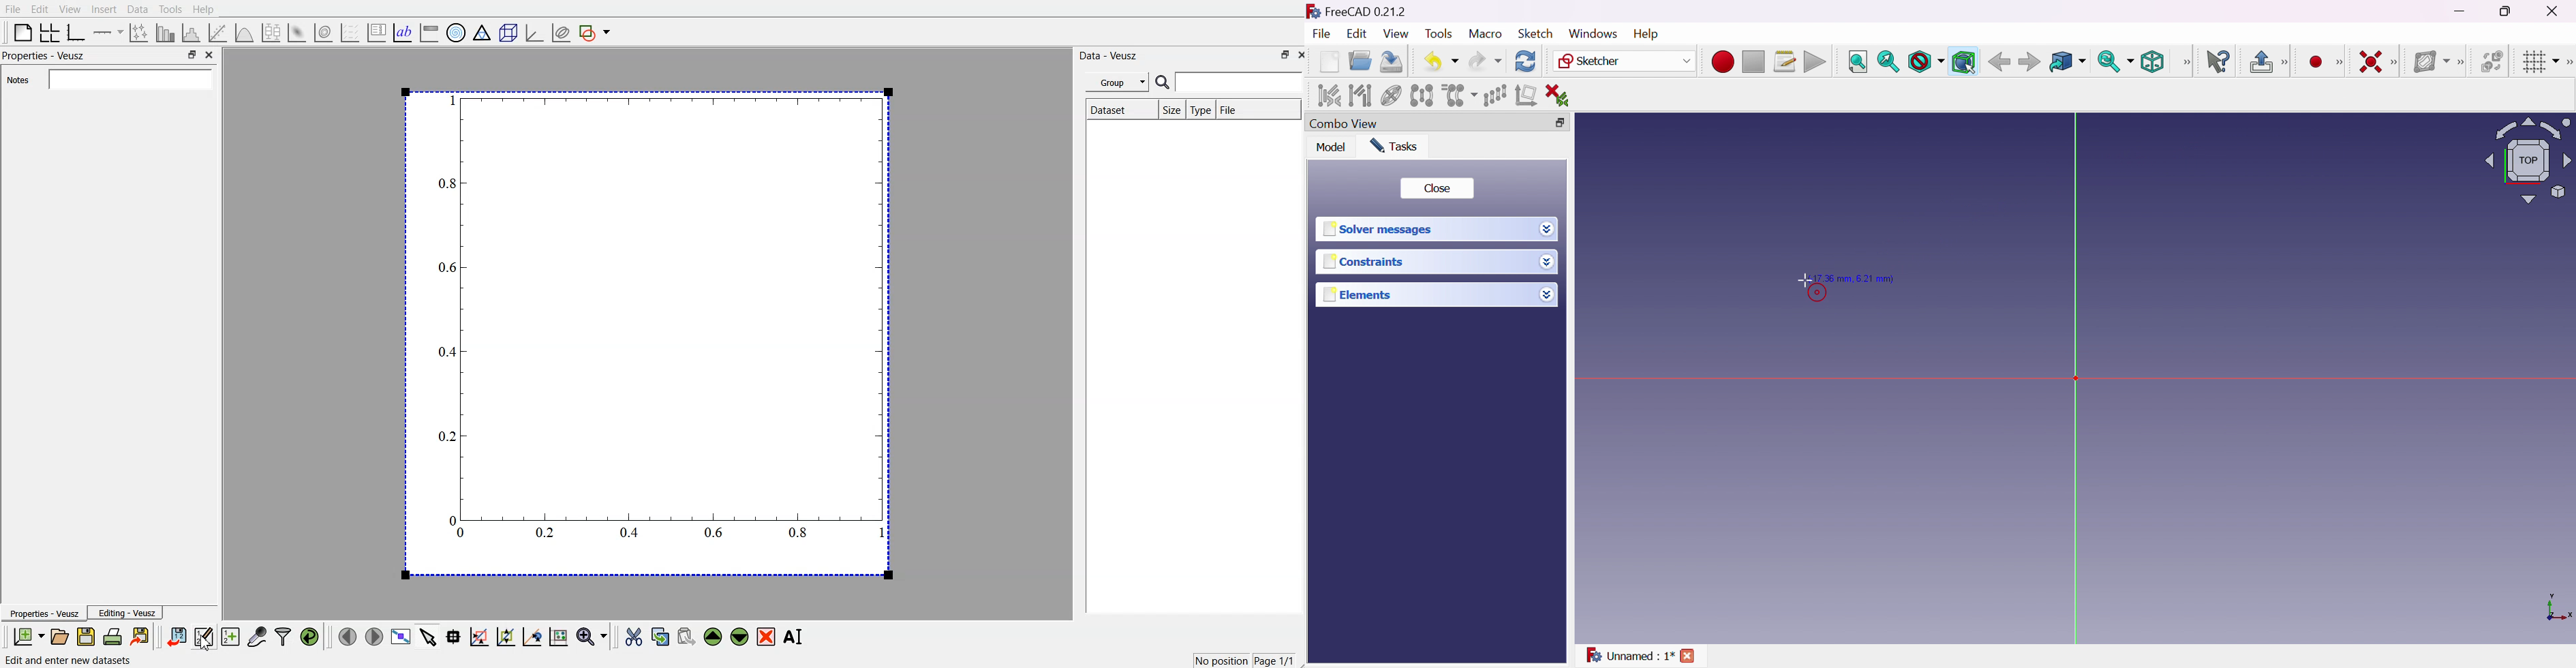 Image resolution: width=2576 pixels, height=672 pixels. What do you see at coordinates (1803, 280) in the screenshot?
I see `Cursor` at bounding box center [1803, 280].